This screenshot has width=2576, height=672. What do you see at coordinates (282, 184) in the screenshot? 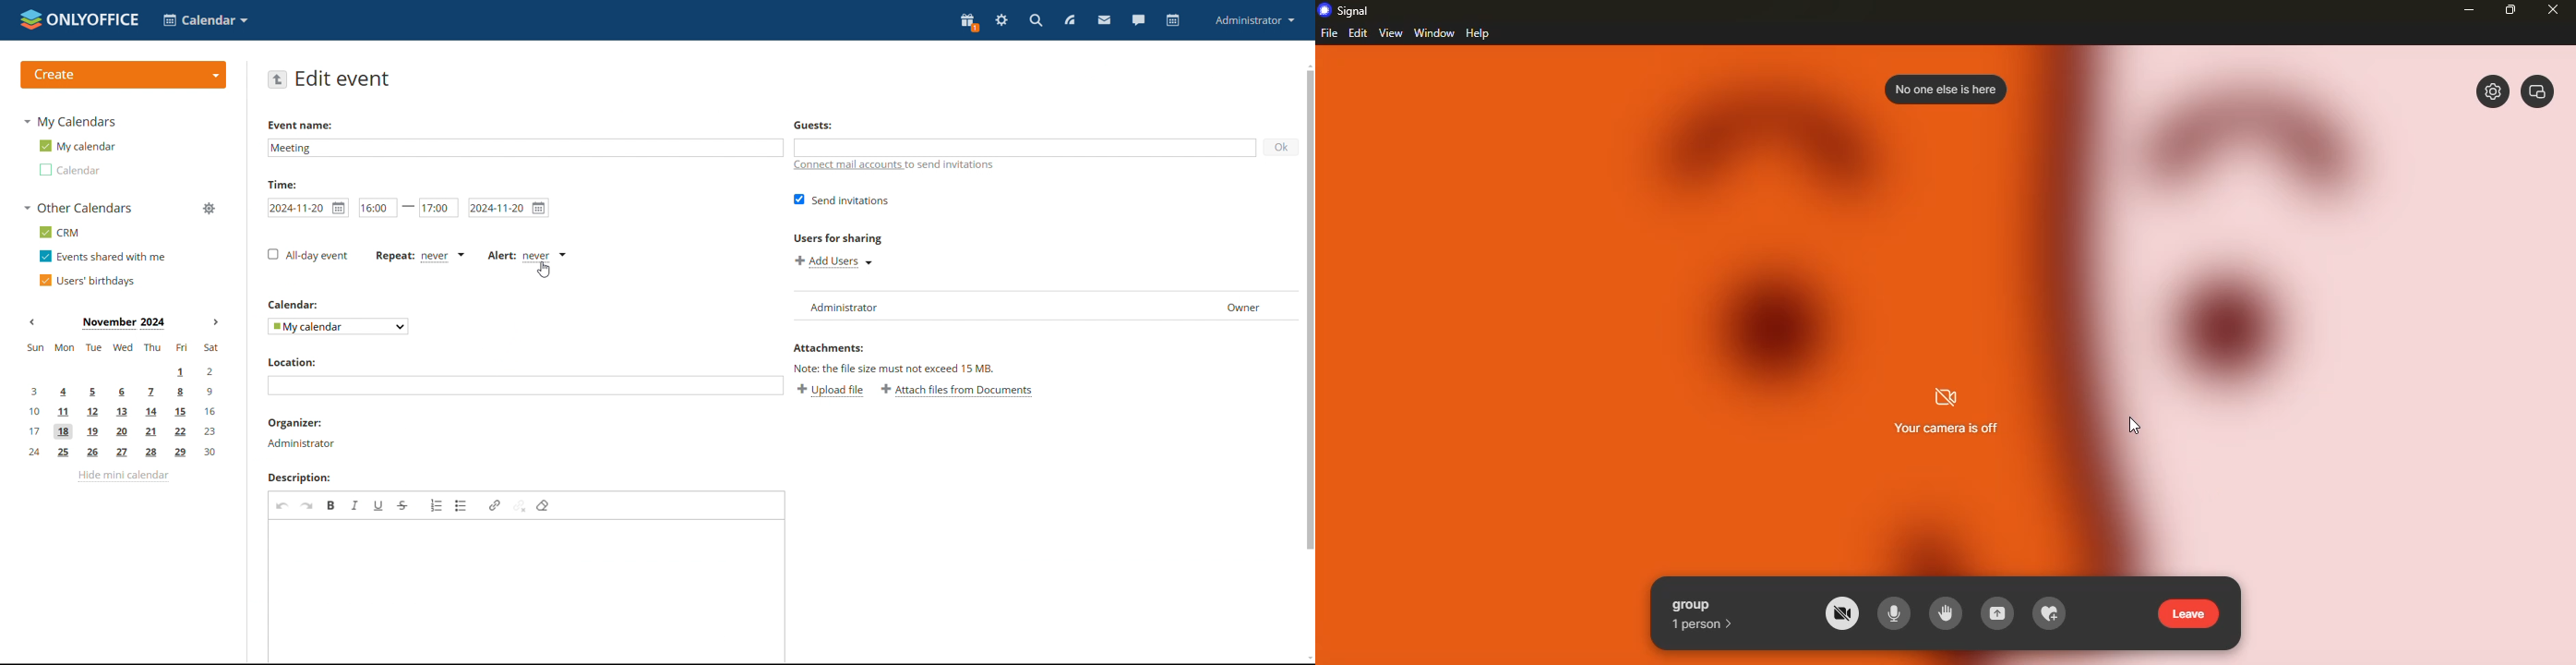
I see `Time` at bounding box center [282, 184].